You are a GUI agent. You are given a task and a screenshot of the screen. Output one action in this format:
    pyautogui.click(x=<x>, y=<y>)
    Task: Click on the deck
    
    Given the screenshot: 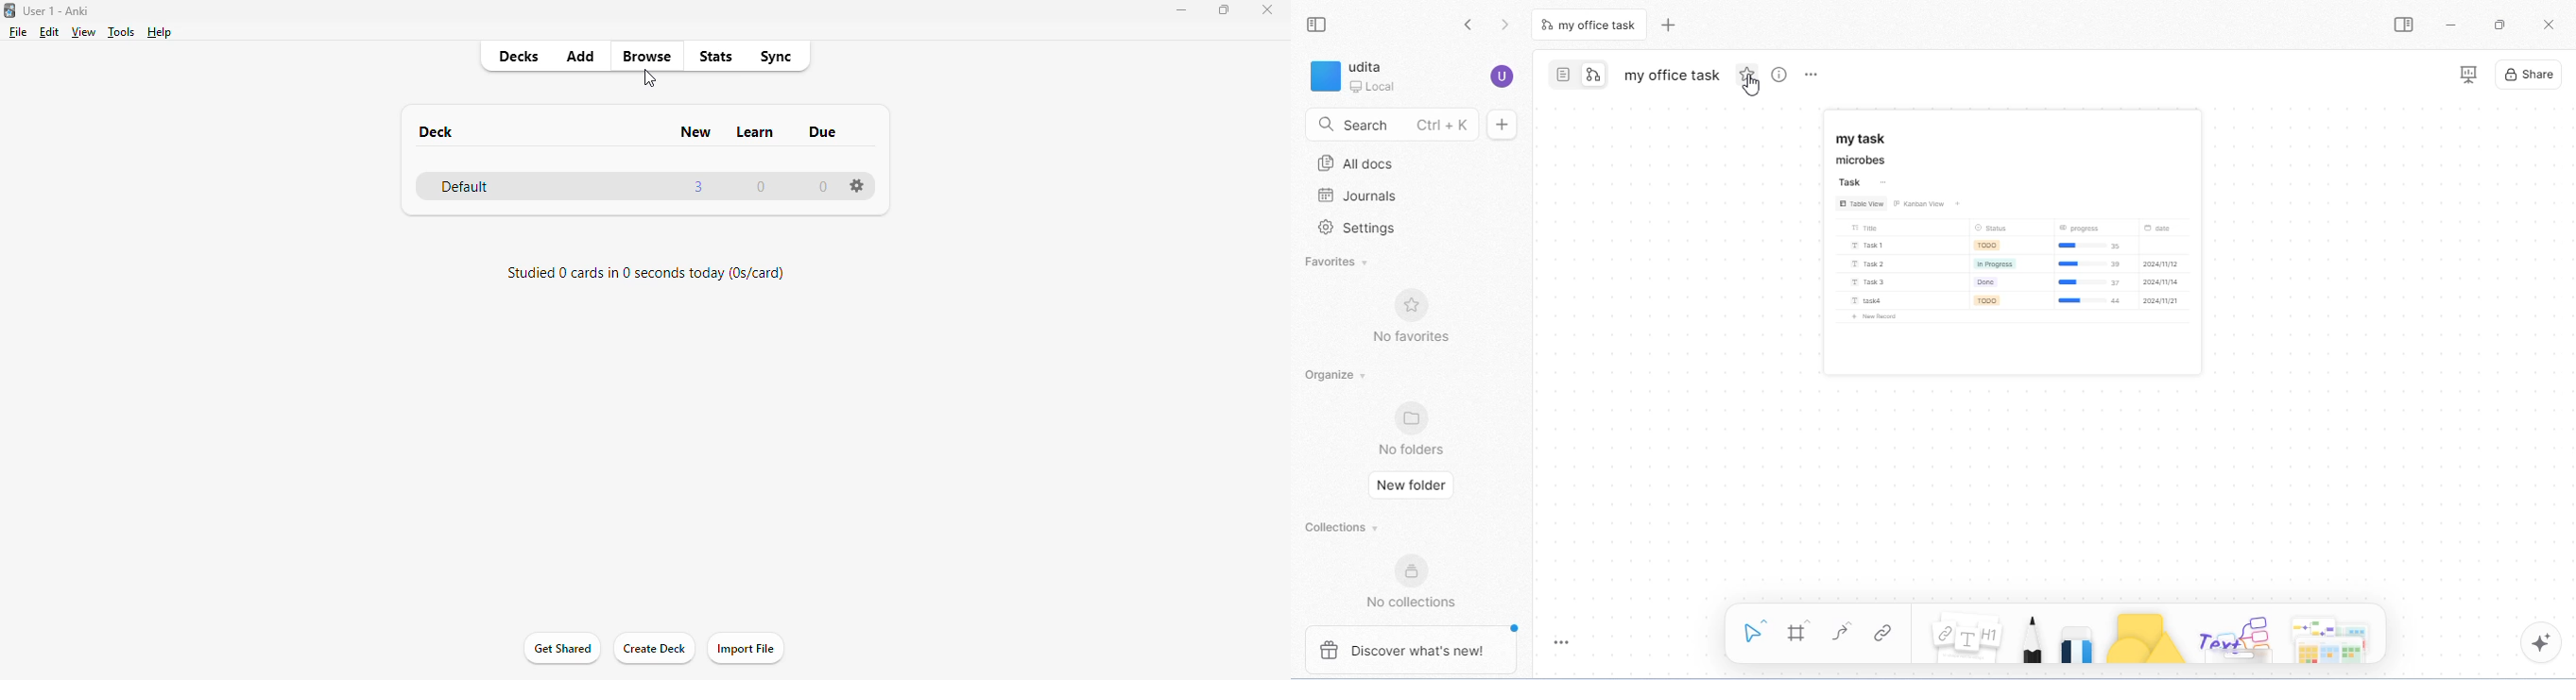 What is the action you would take?
    pyautogui.click(x=438, y=132)
    